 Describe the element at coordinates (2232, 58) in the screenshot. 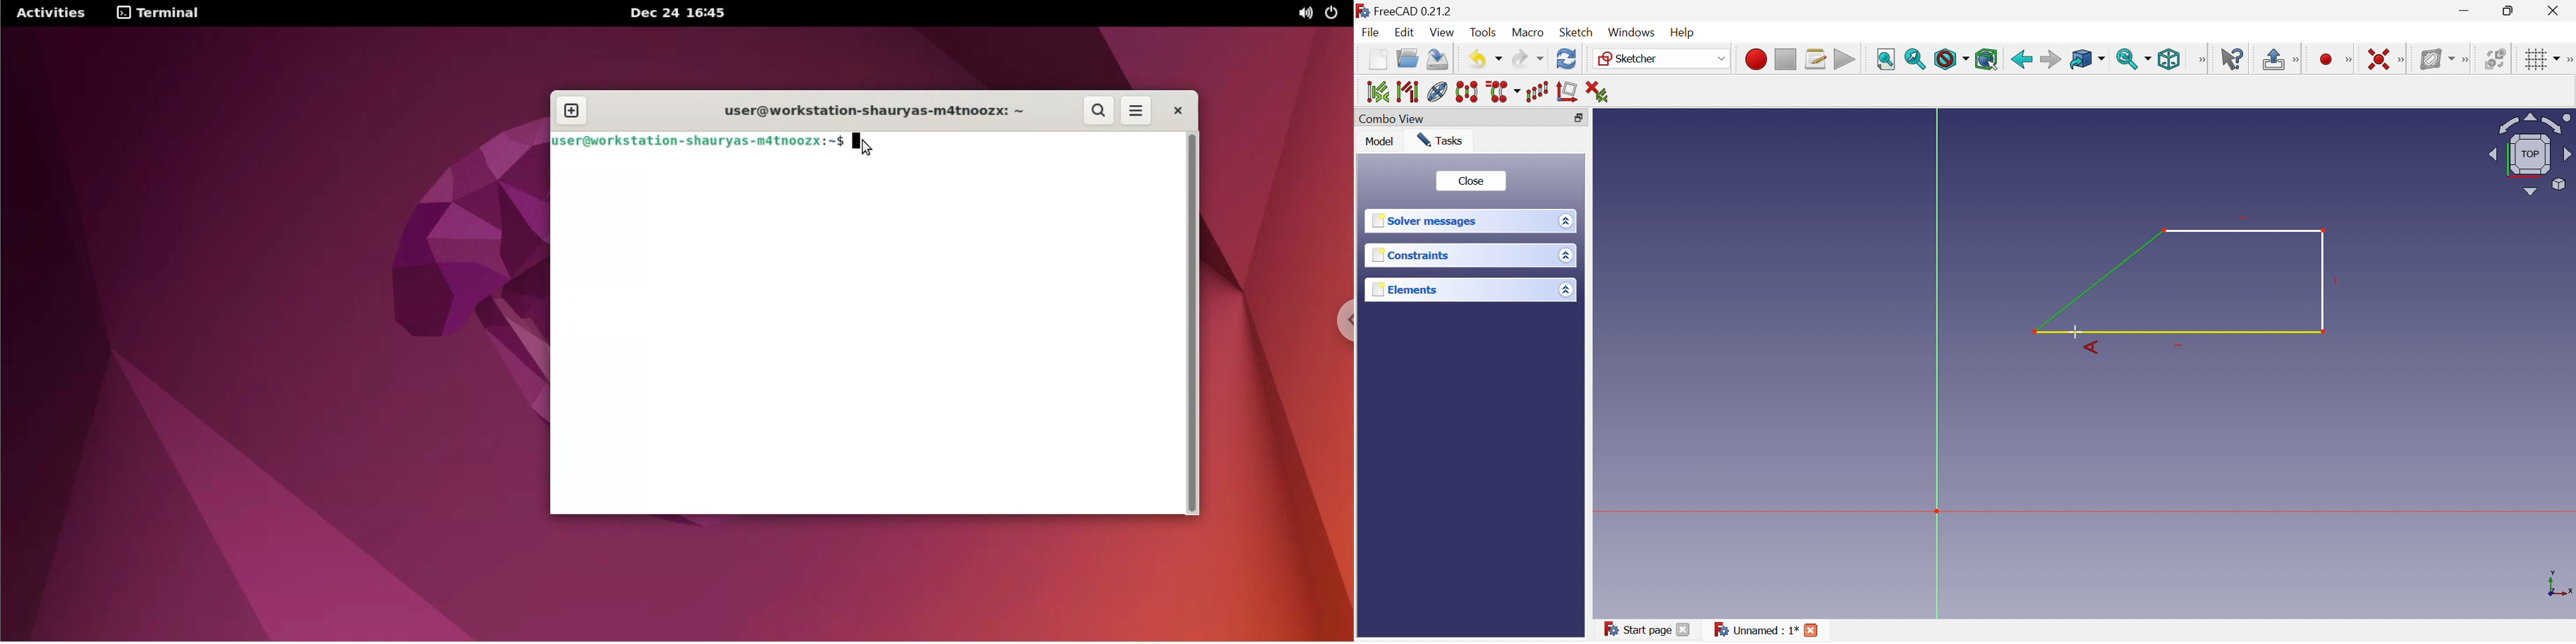

I see `What's this?` at that location.